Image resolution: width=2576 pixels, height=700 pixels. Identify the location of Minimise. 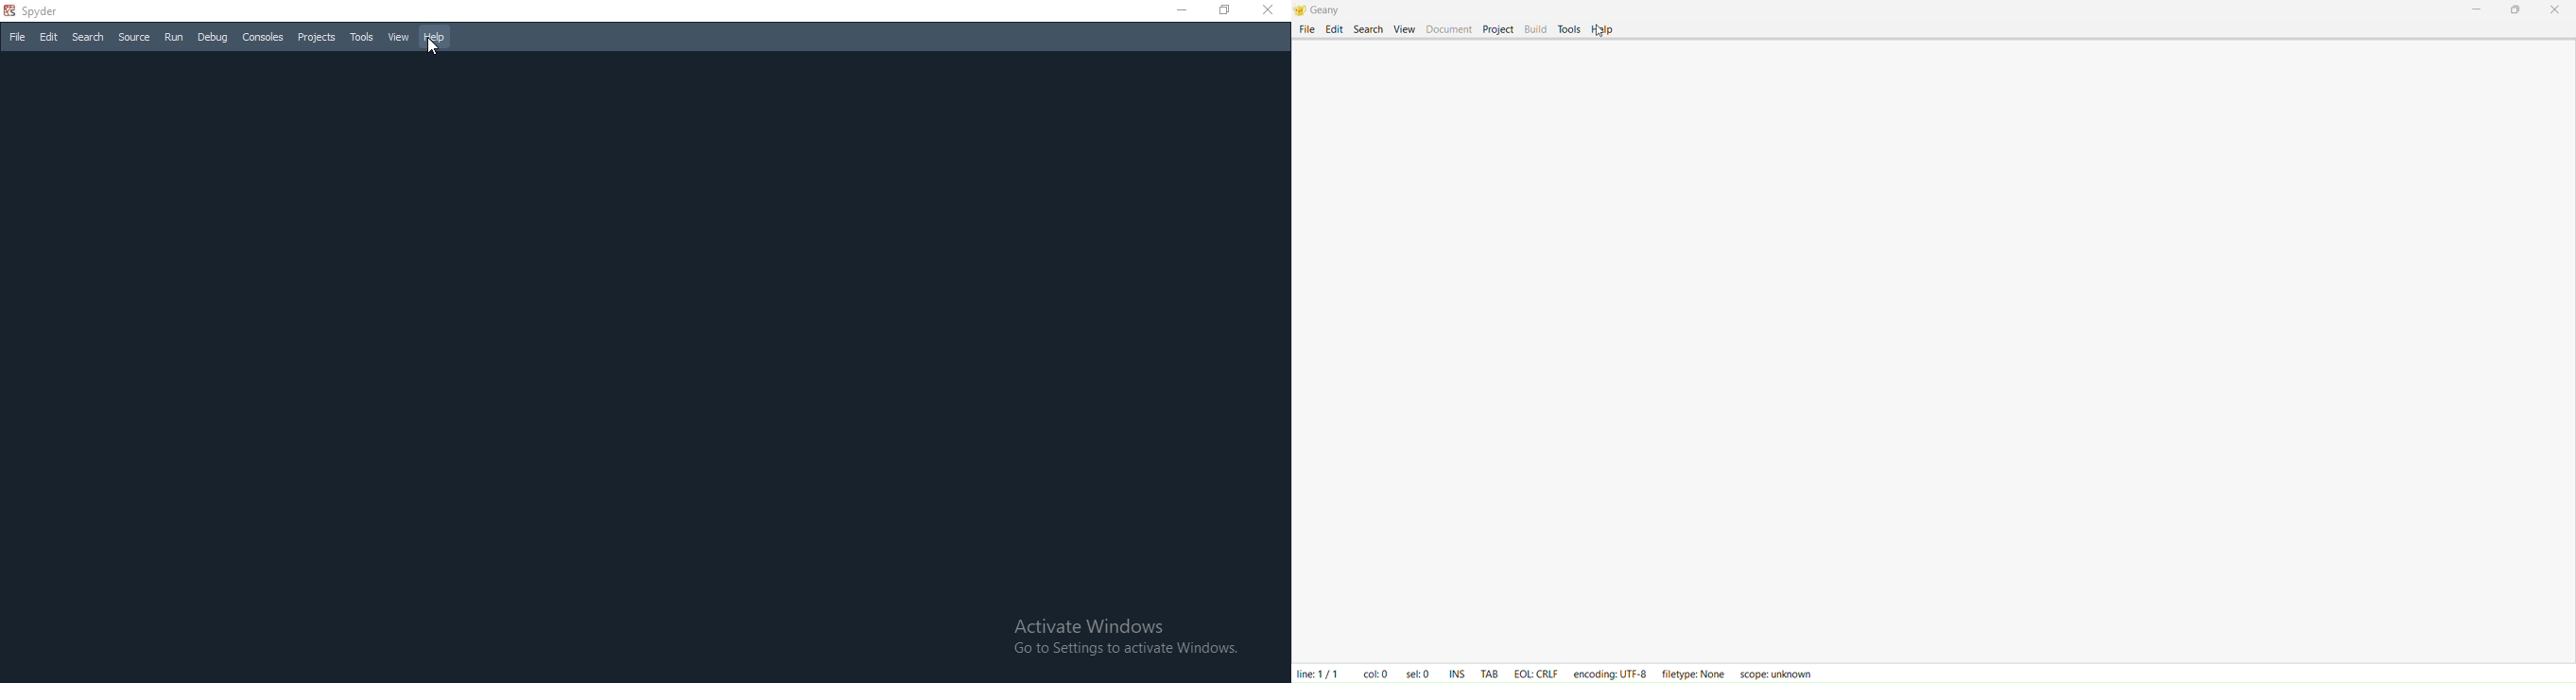
(1179, 12).